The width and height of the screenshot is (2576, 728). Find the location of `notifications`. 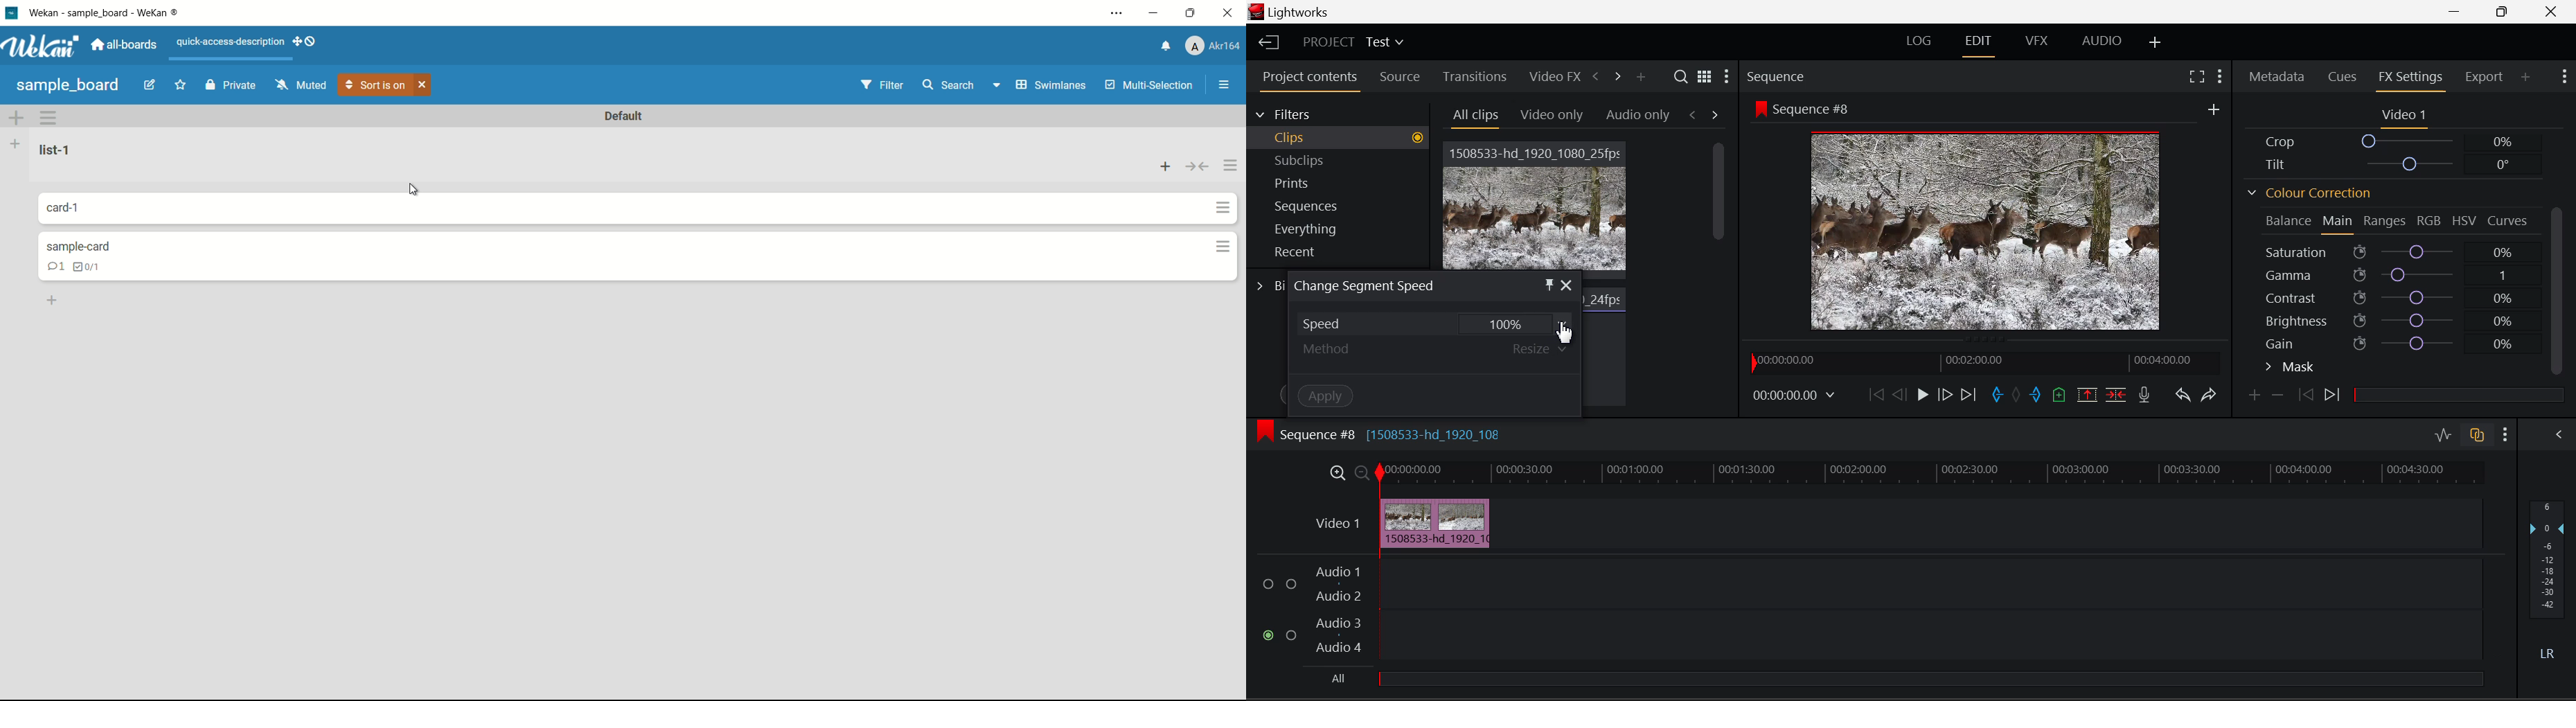

notifications is located at coordinates (1167, 46).